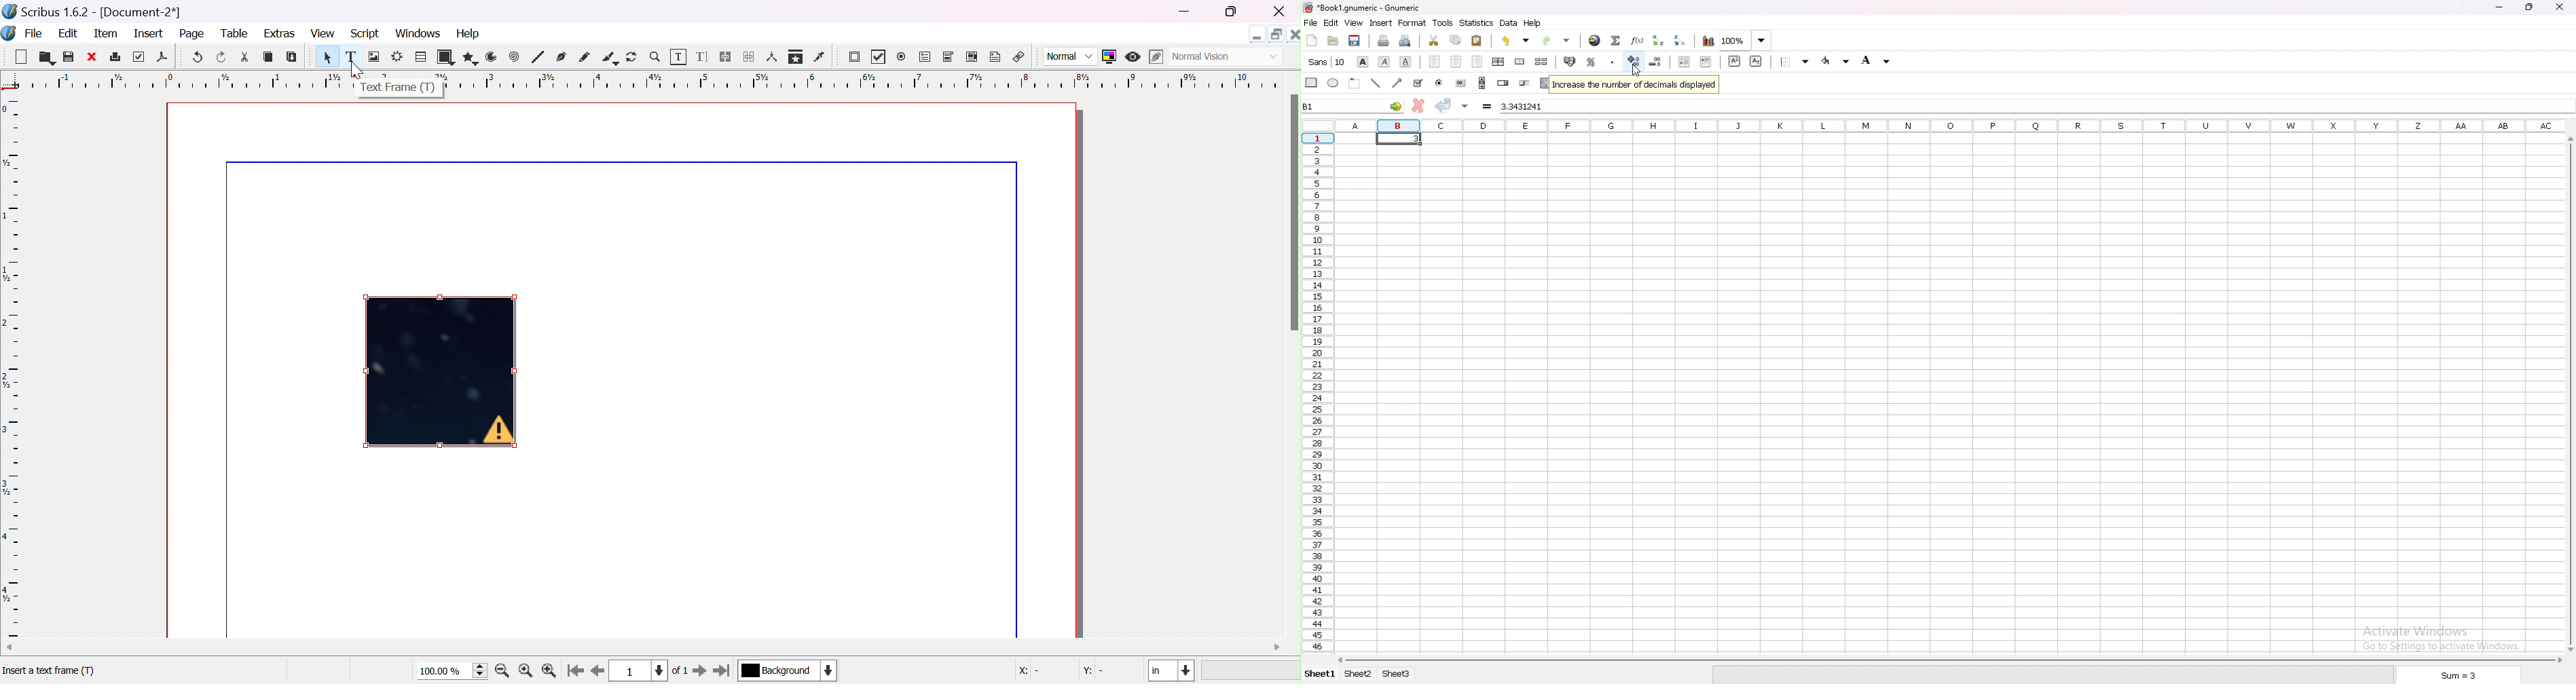 Image resolution: width=2576 pixels, height=700 pixels. What do you see at coordinates (722, 670) in the screenshot?
I see `go to last page` at bounding box center [722, 670].